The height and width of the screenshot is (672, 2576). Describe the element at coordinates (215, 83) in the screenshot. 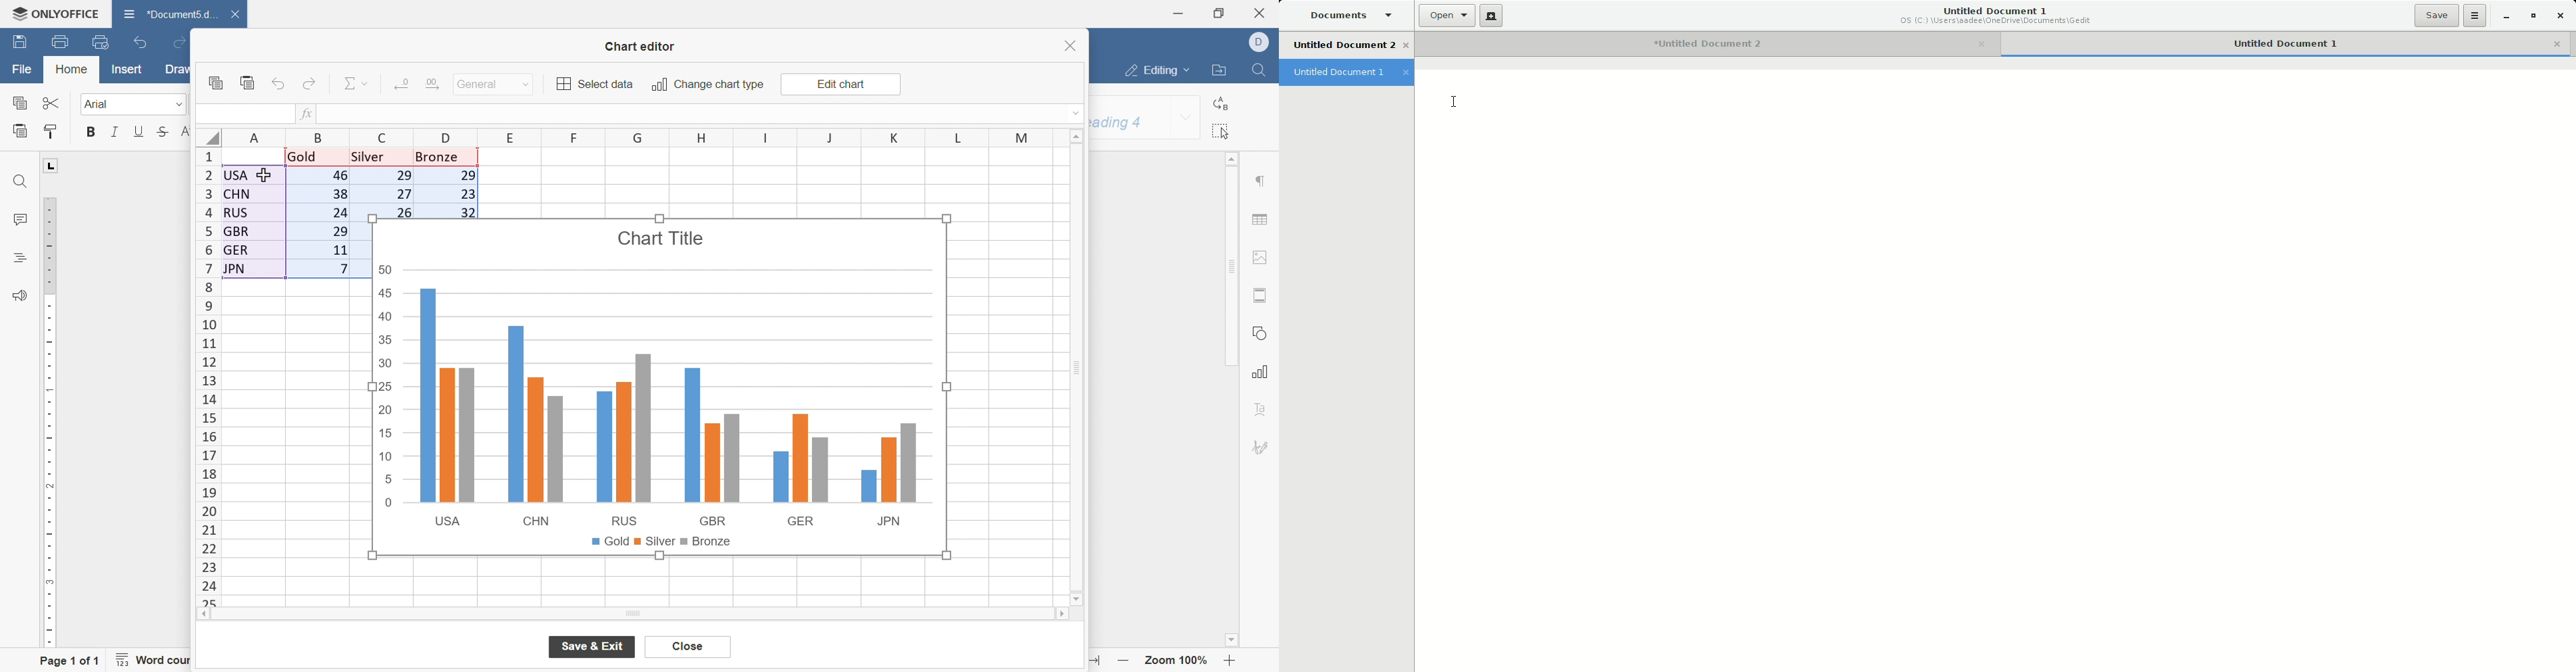

I see `copy` at that location.